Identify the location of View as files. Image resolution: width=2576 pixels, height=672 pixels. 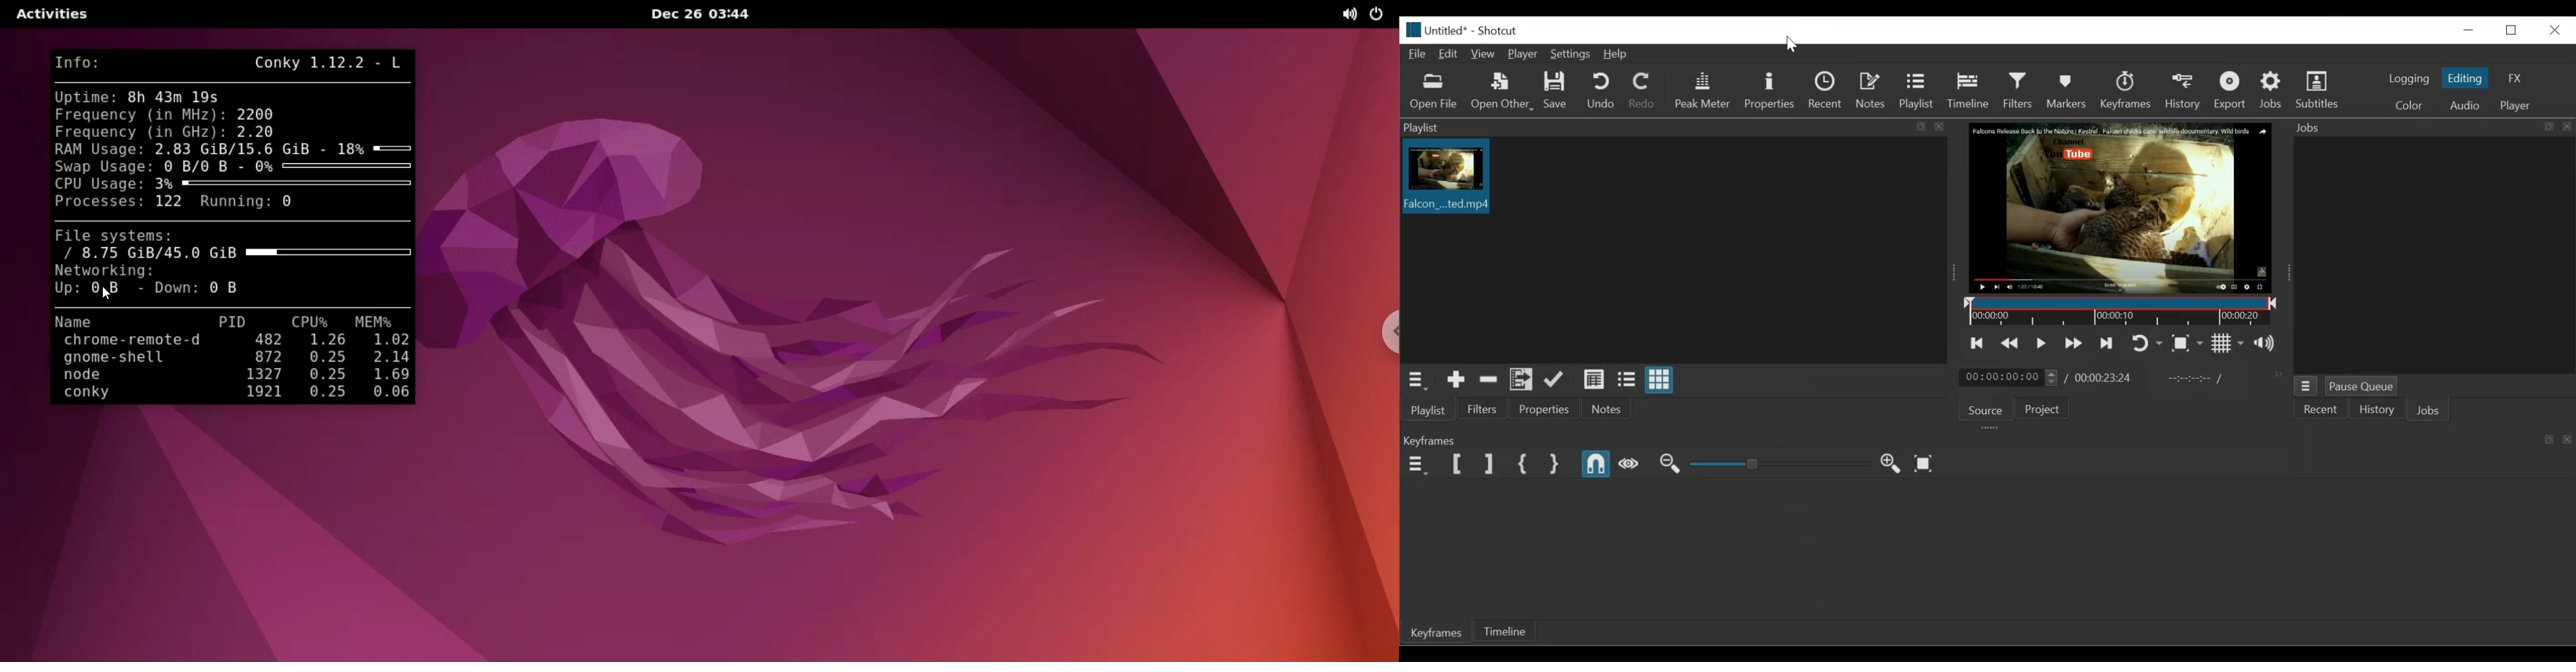
(1628, 381).